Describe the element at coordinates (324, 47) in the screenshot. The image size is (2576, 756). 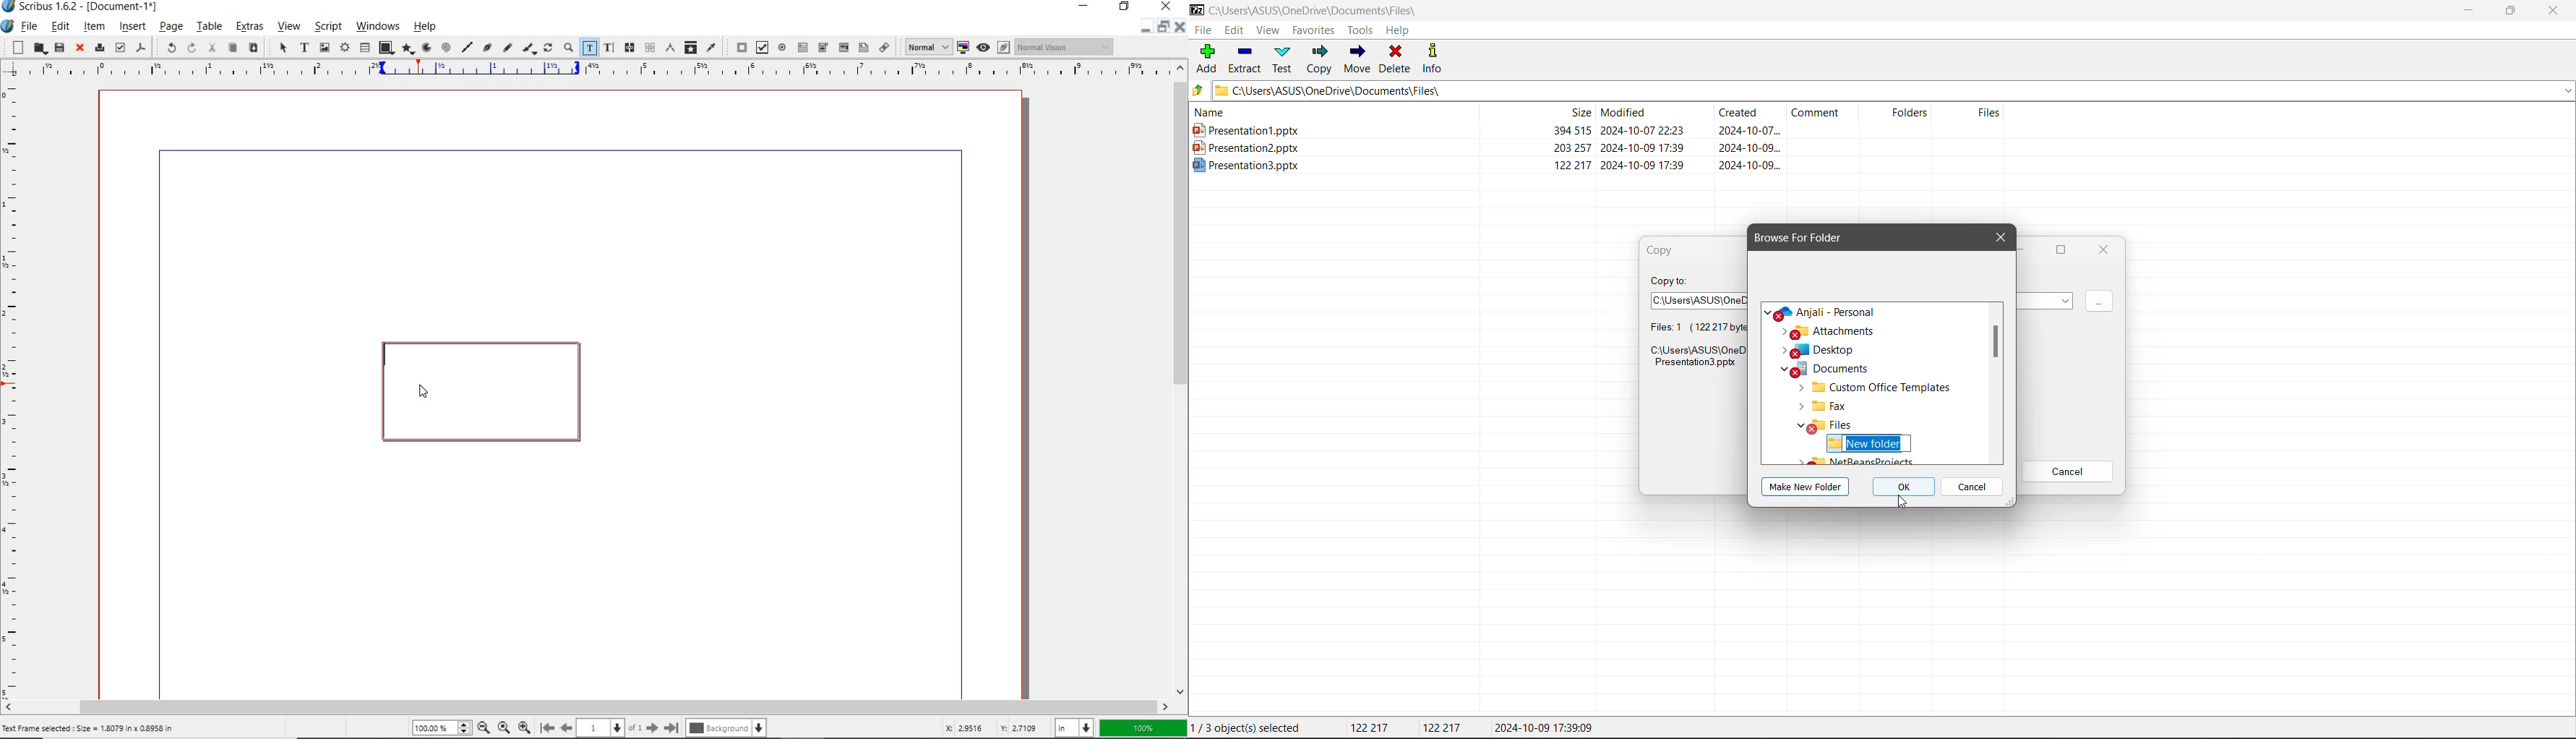
I see `image frame` at that location.